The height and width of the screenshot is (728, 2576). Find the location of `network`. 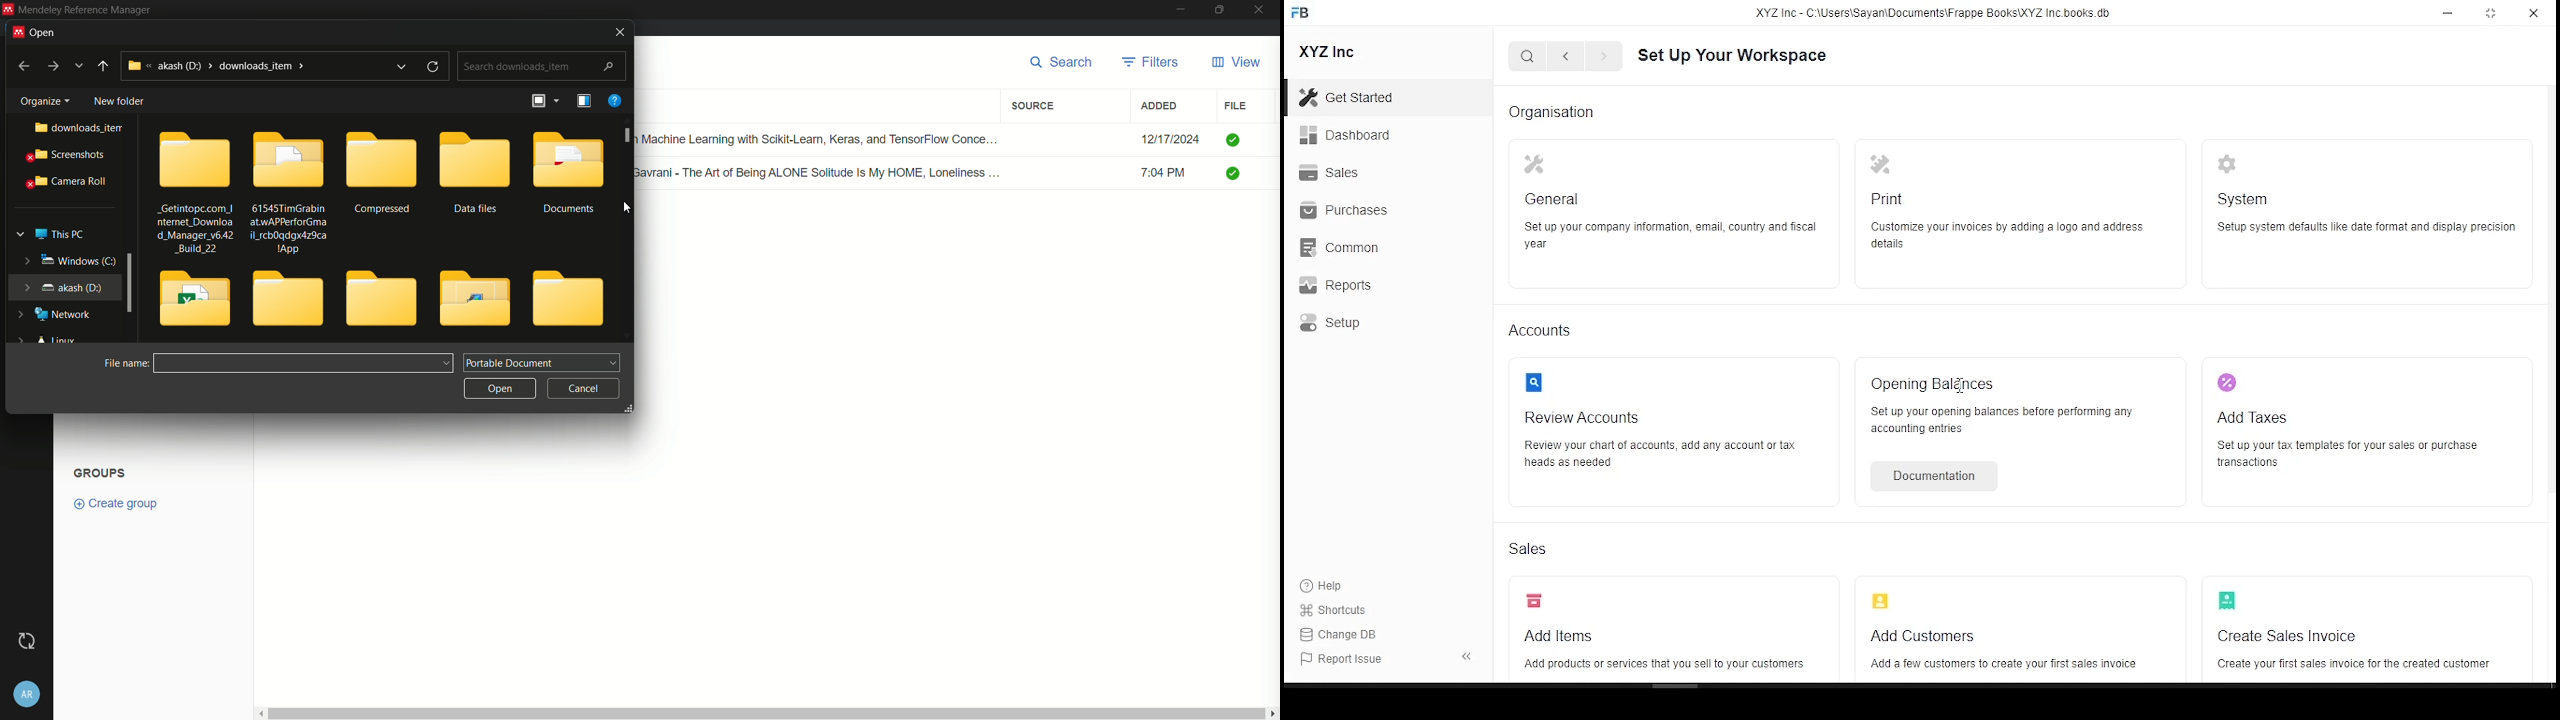

network is located at coordinates (57, 315).